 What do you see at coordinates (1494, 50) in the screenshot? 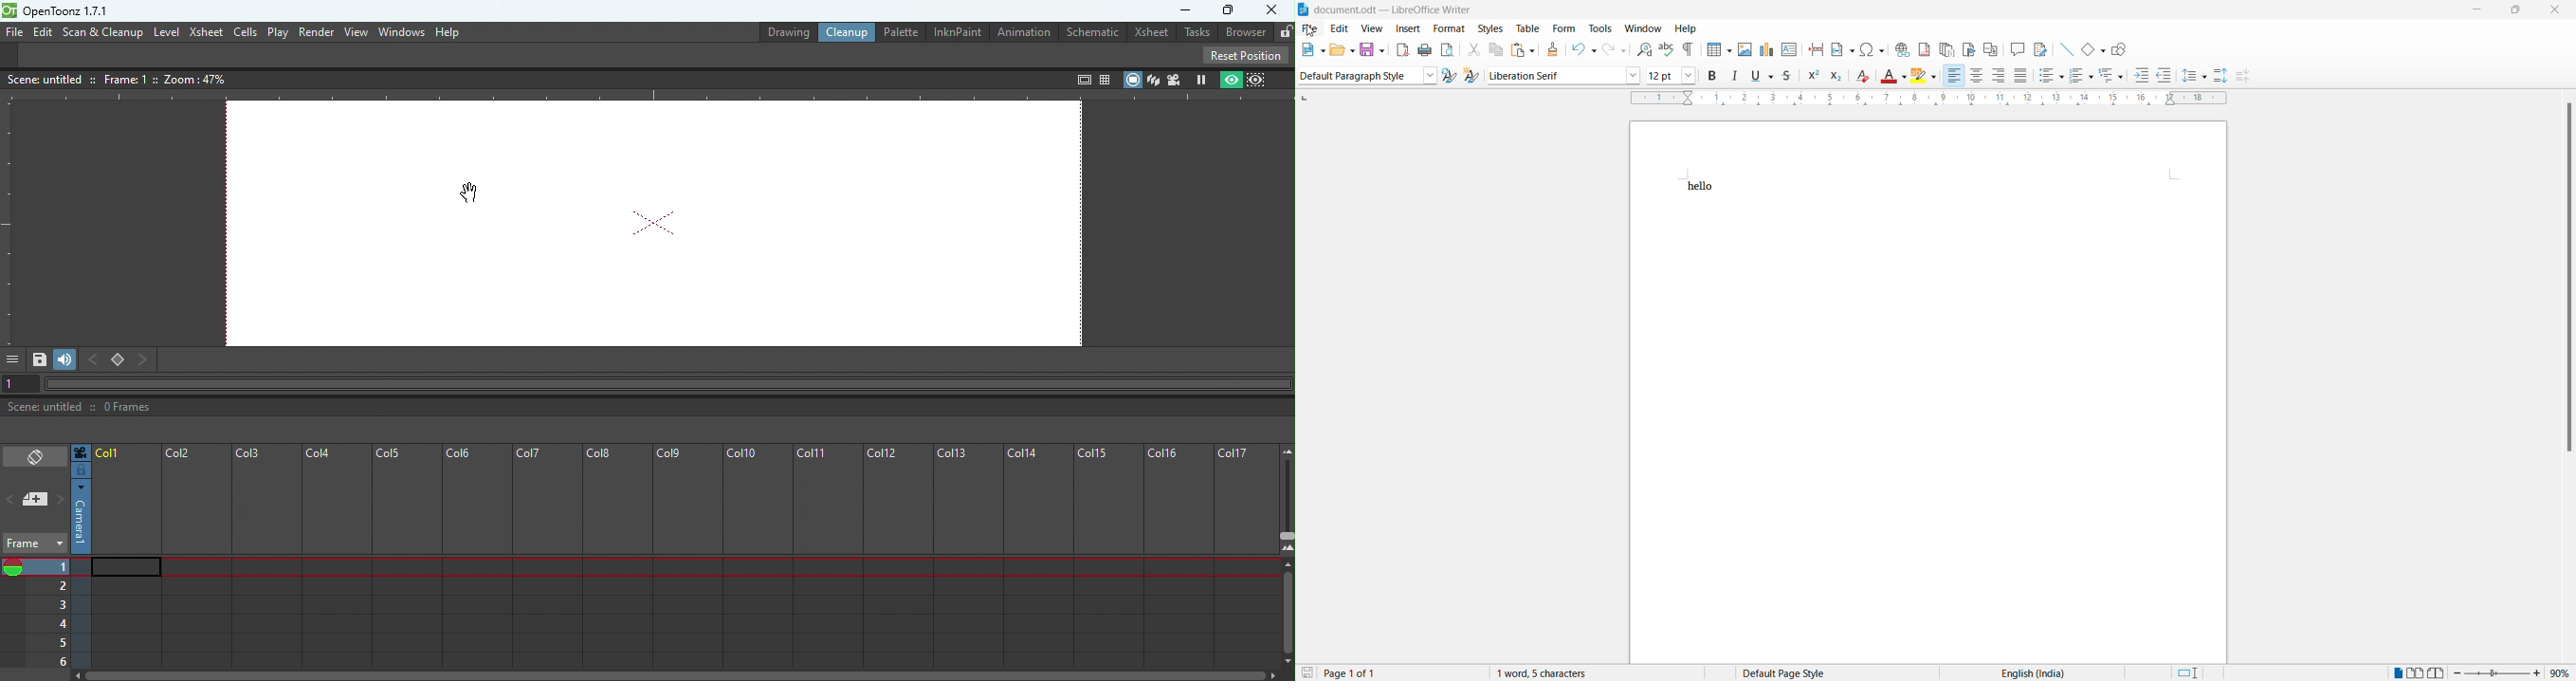
I see `Copy` at bounding box center [1494, 50].